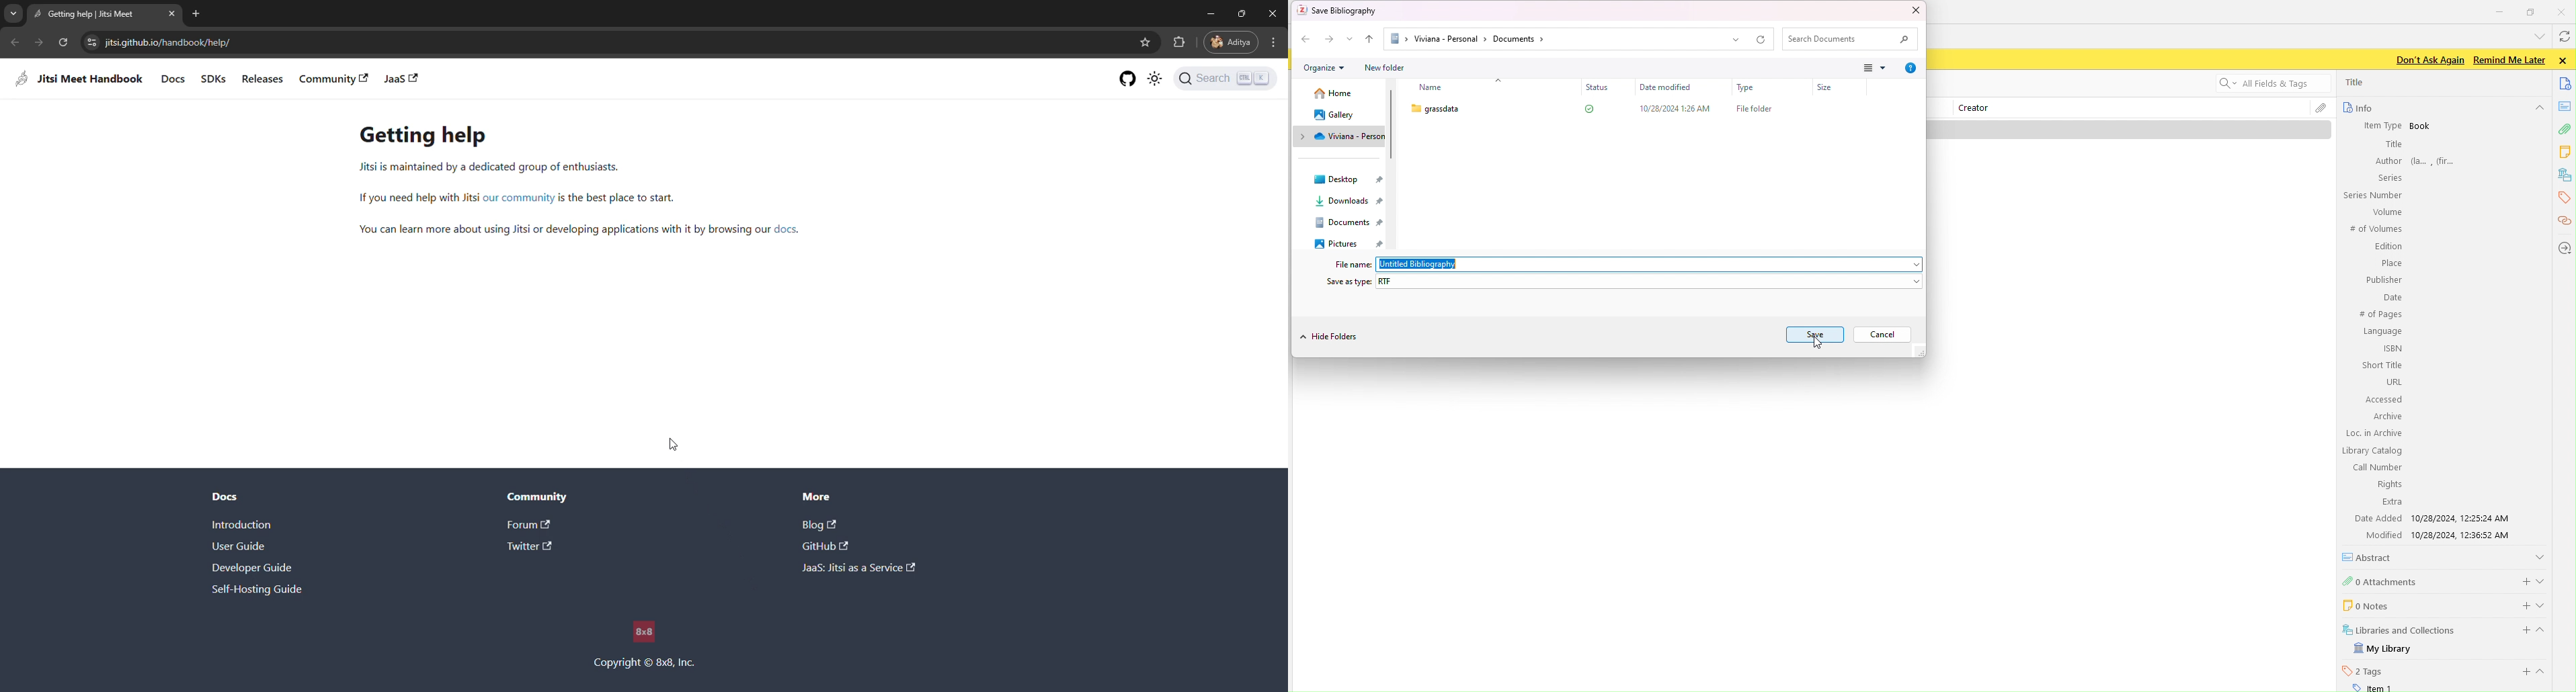 The image size is (2576, 700). Describe the element at coordinates (1179, 42) in the screenshot. I see `extensions` at that location.